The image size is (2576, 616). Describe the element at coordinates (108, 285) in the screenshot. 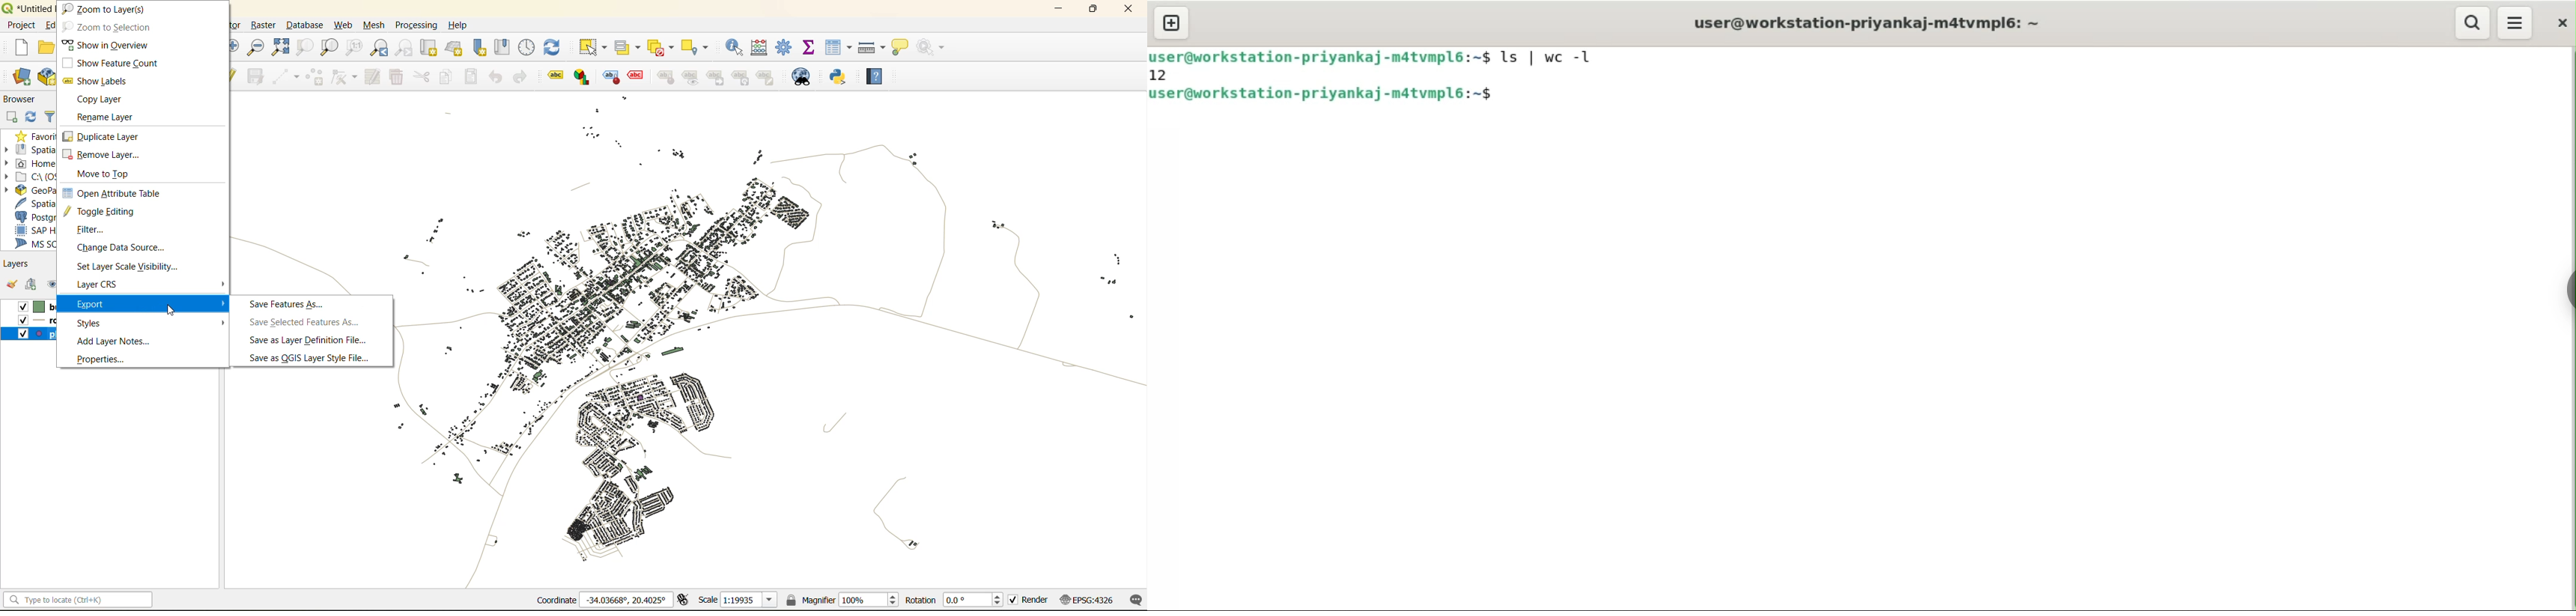

I see `layer crs` at that location.